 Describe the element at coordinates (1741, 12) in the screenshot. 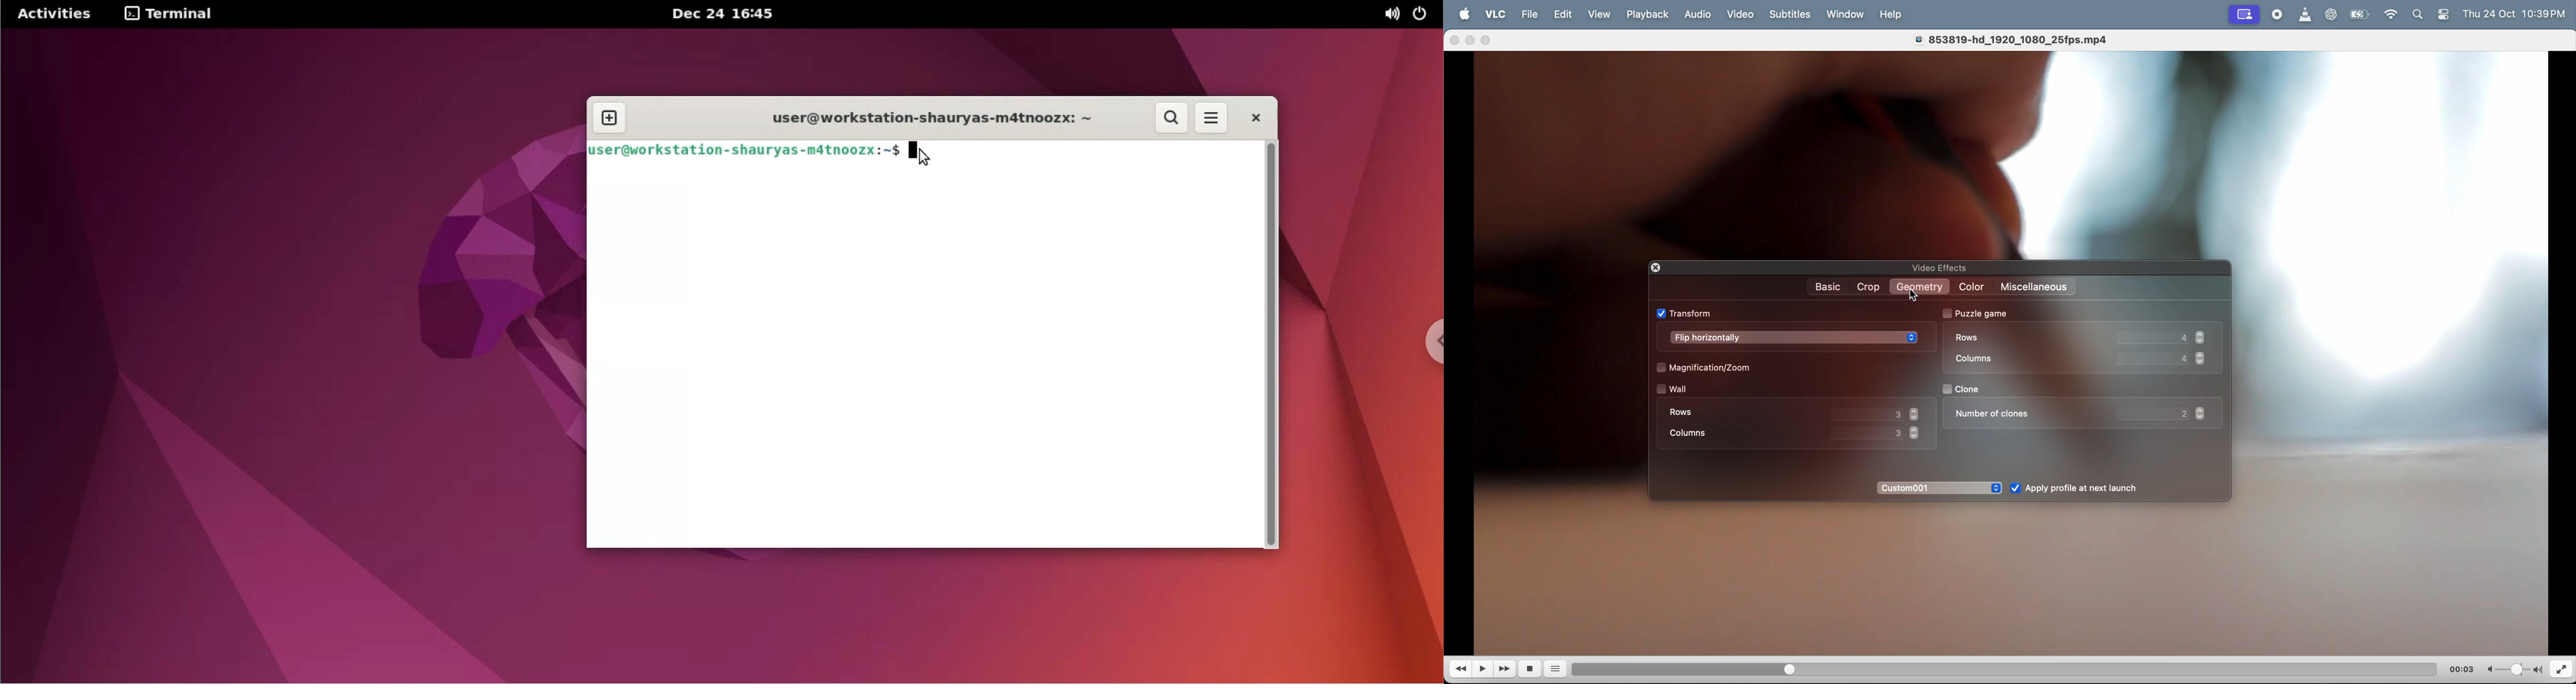

I see `video` at that location.